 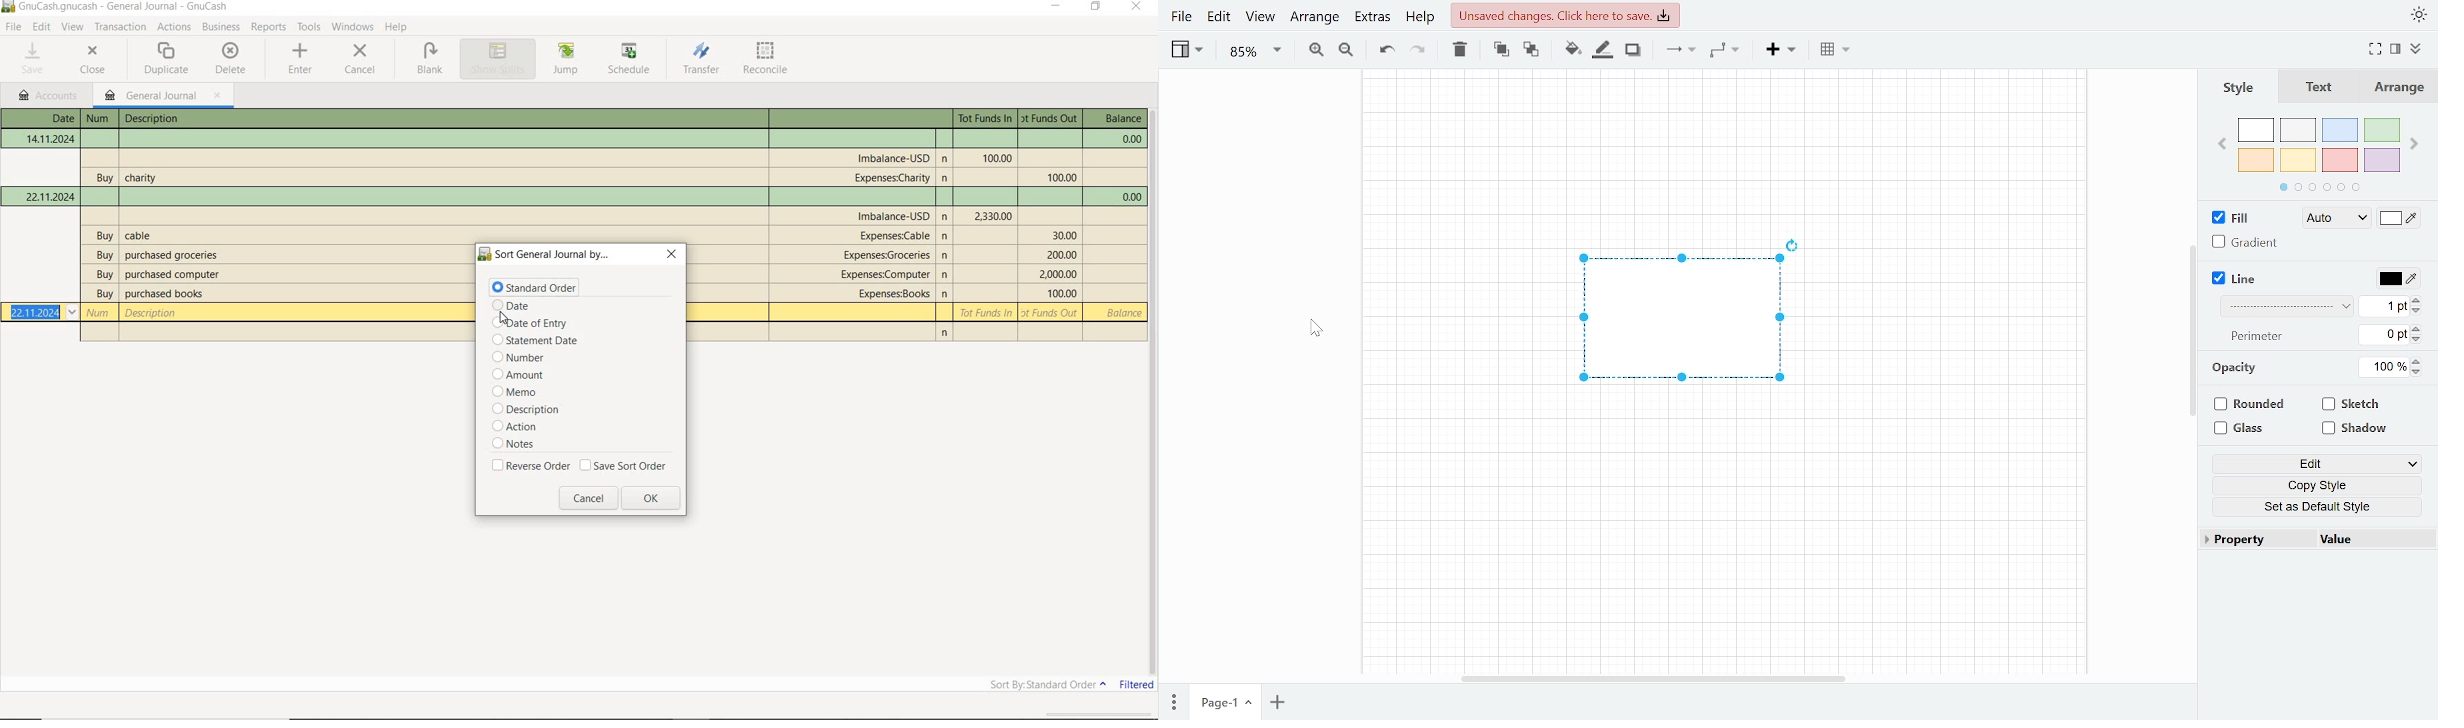 What do you see at coordinates (1186, 51) in the screenshot?
I see `View` at bounding box center [1186, 51].